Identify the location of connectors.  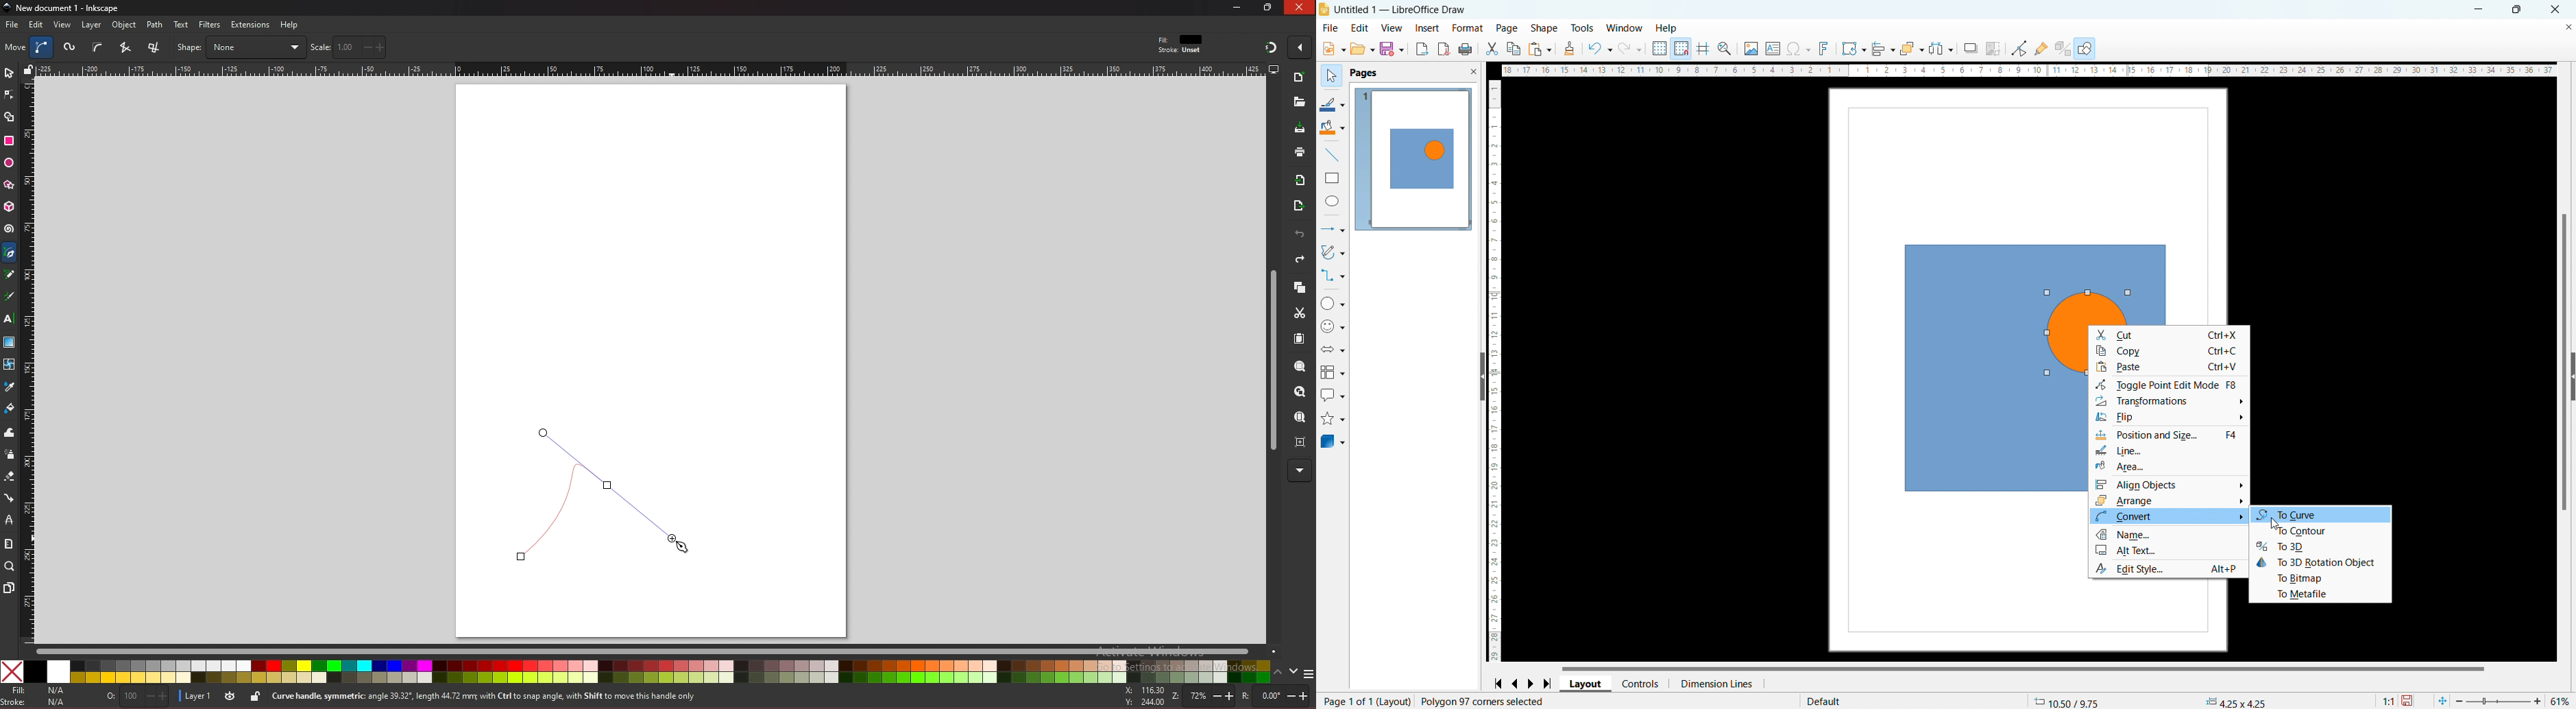
(1333, 275).